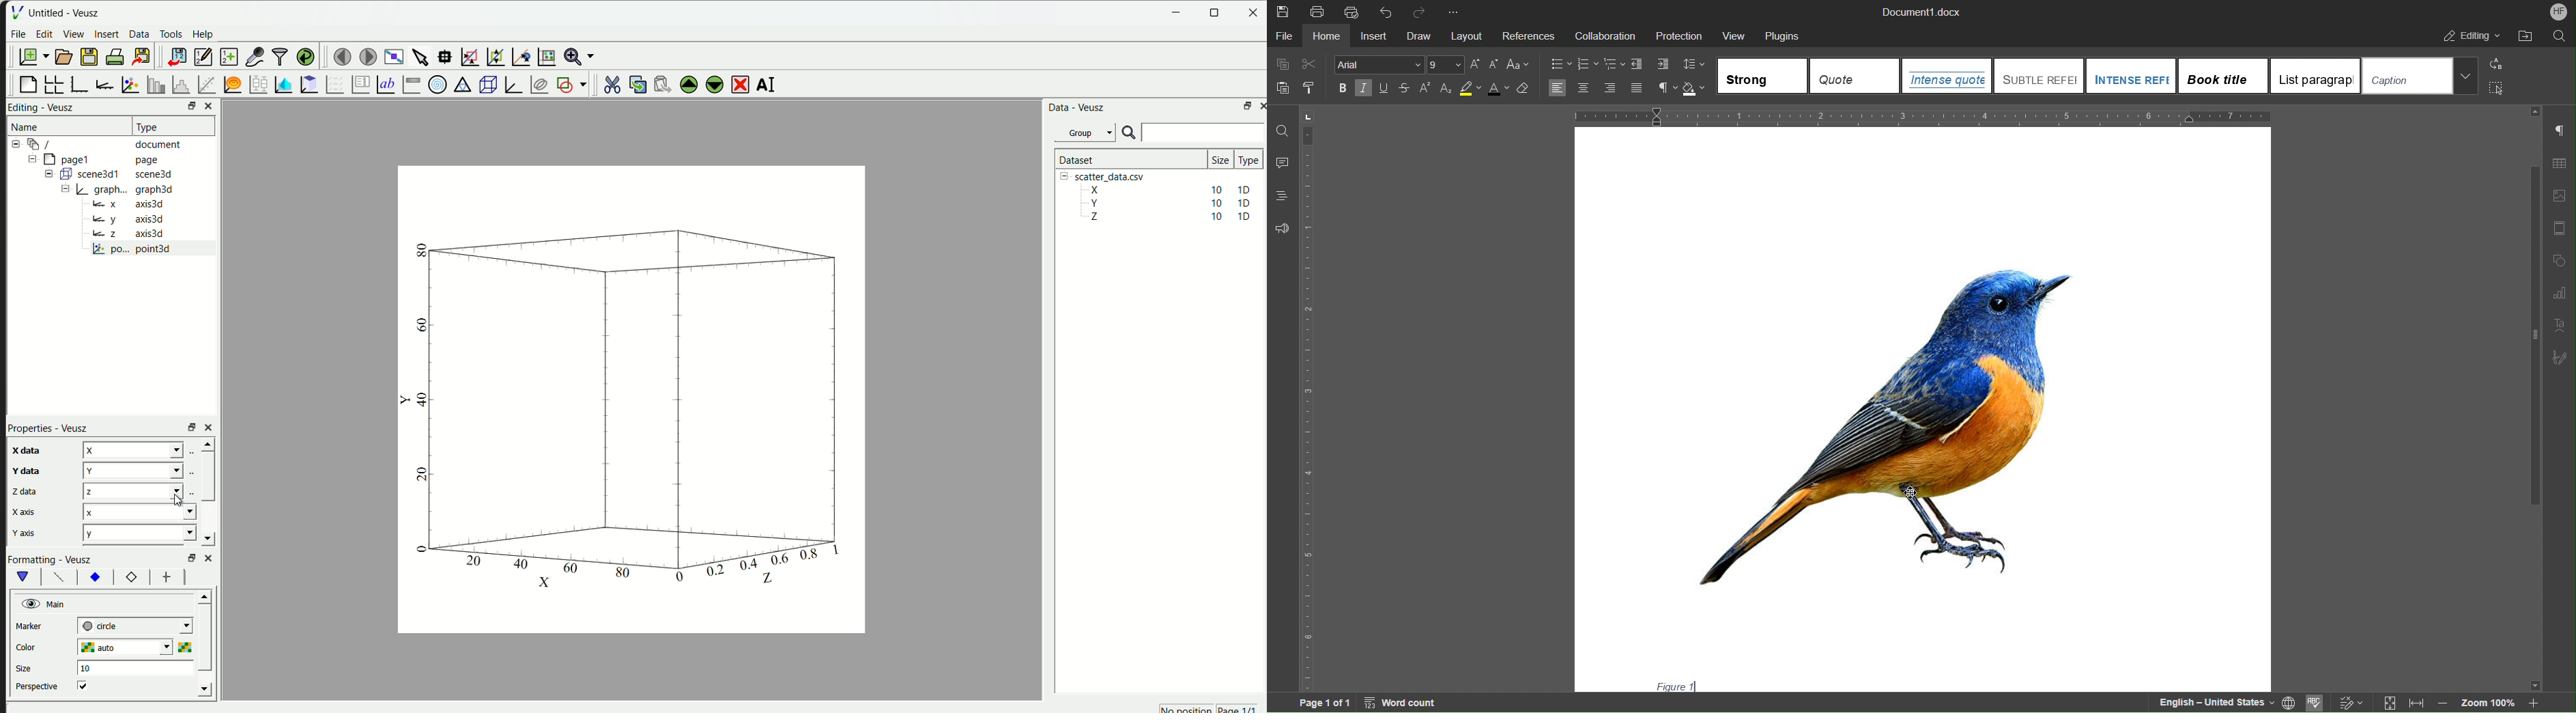 The width and height of the screenshot is (2576, 728). I want to click on z data, so click(22, 491).